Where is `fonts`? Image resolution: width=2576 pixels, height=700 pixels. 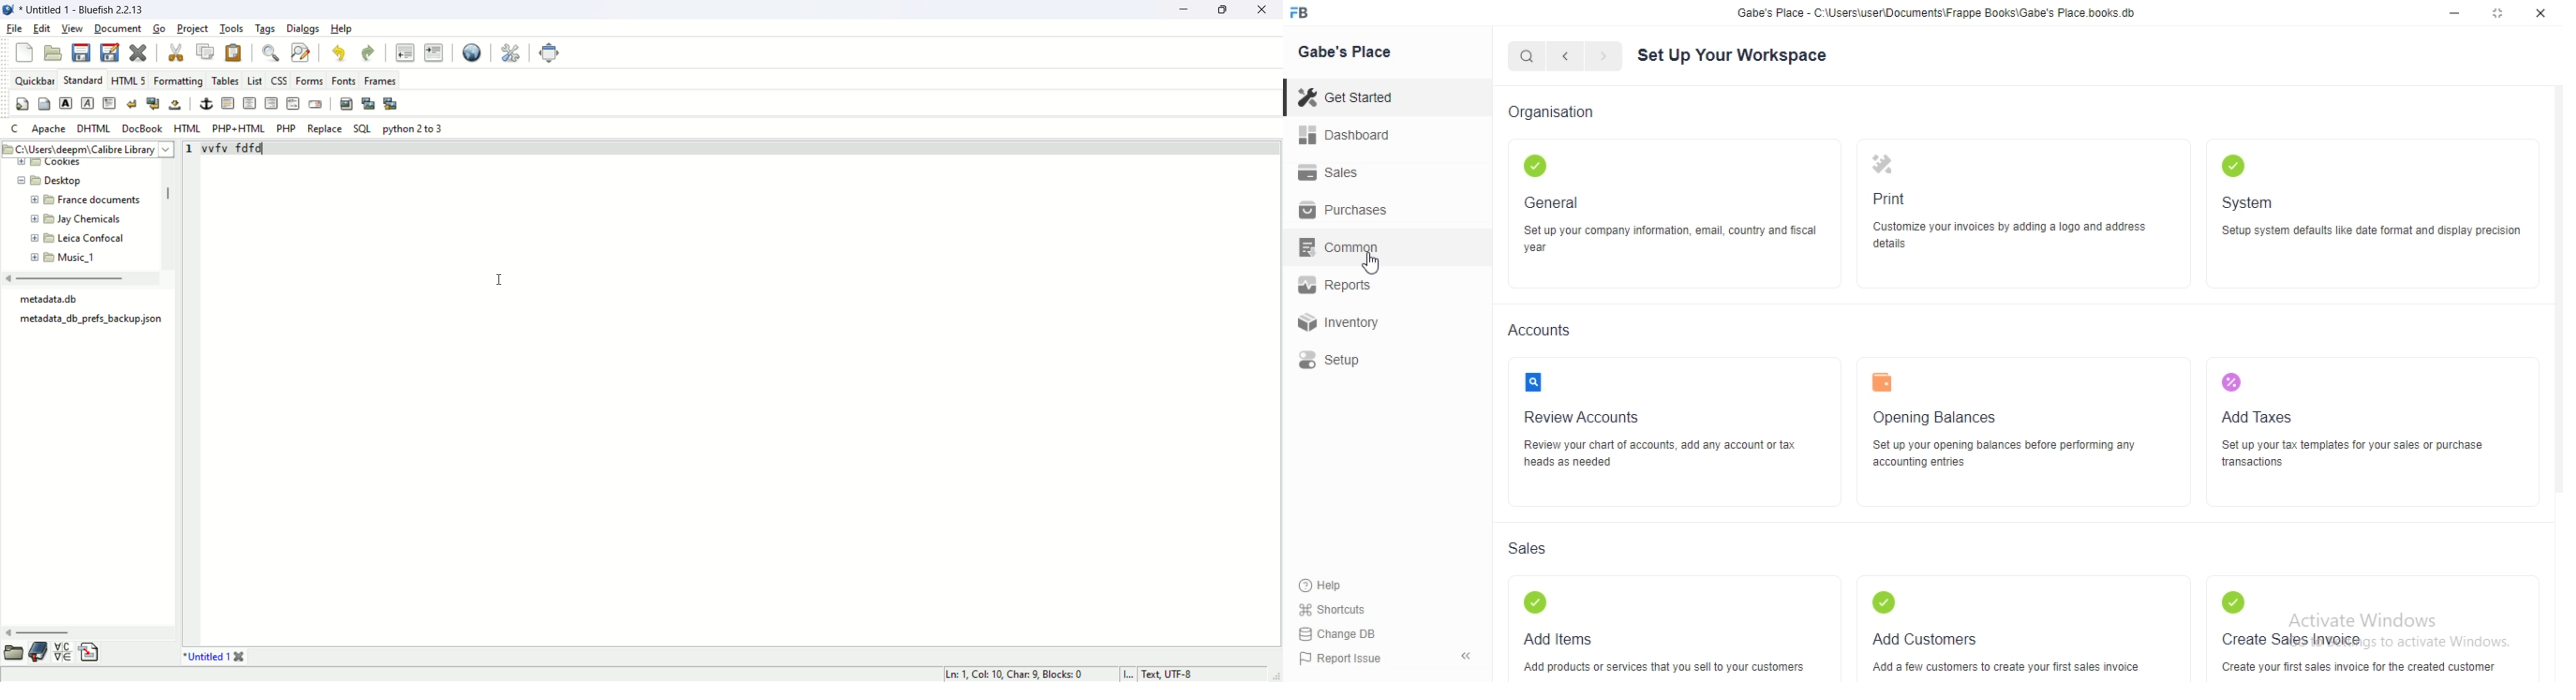
fonts is located at coordinates (346, 80).